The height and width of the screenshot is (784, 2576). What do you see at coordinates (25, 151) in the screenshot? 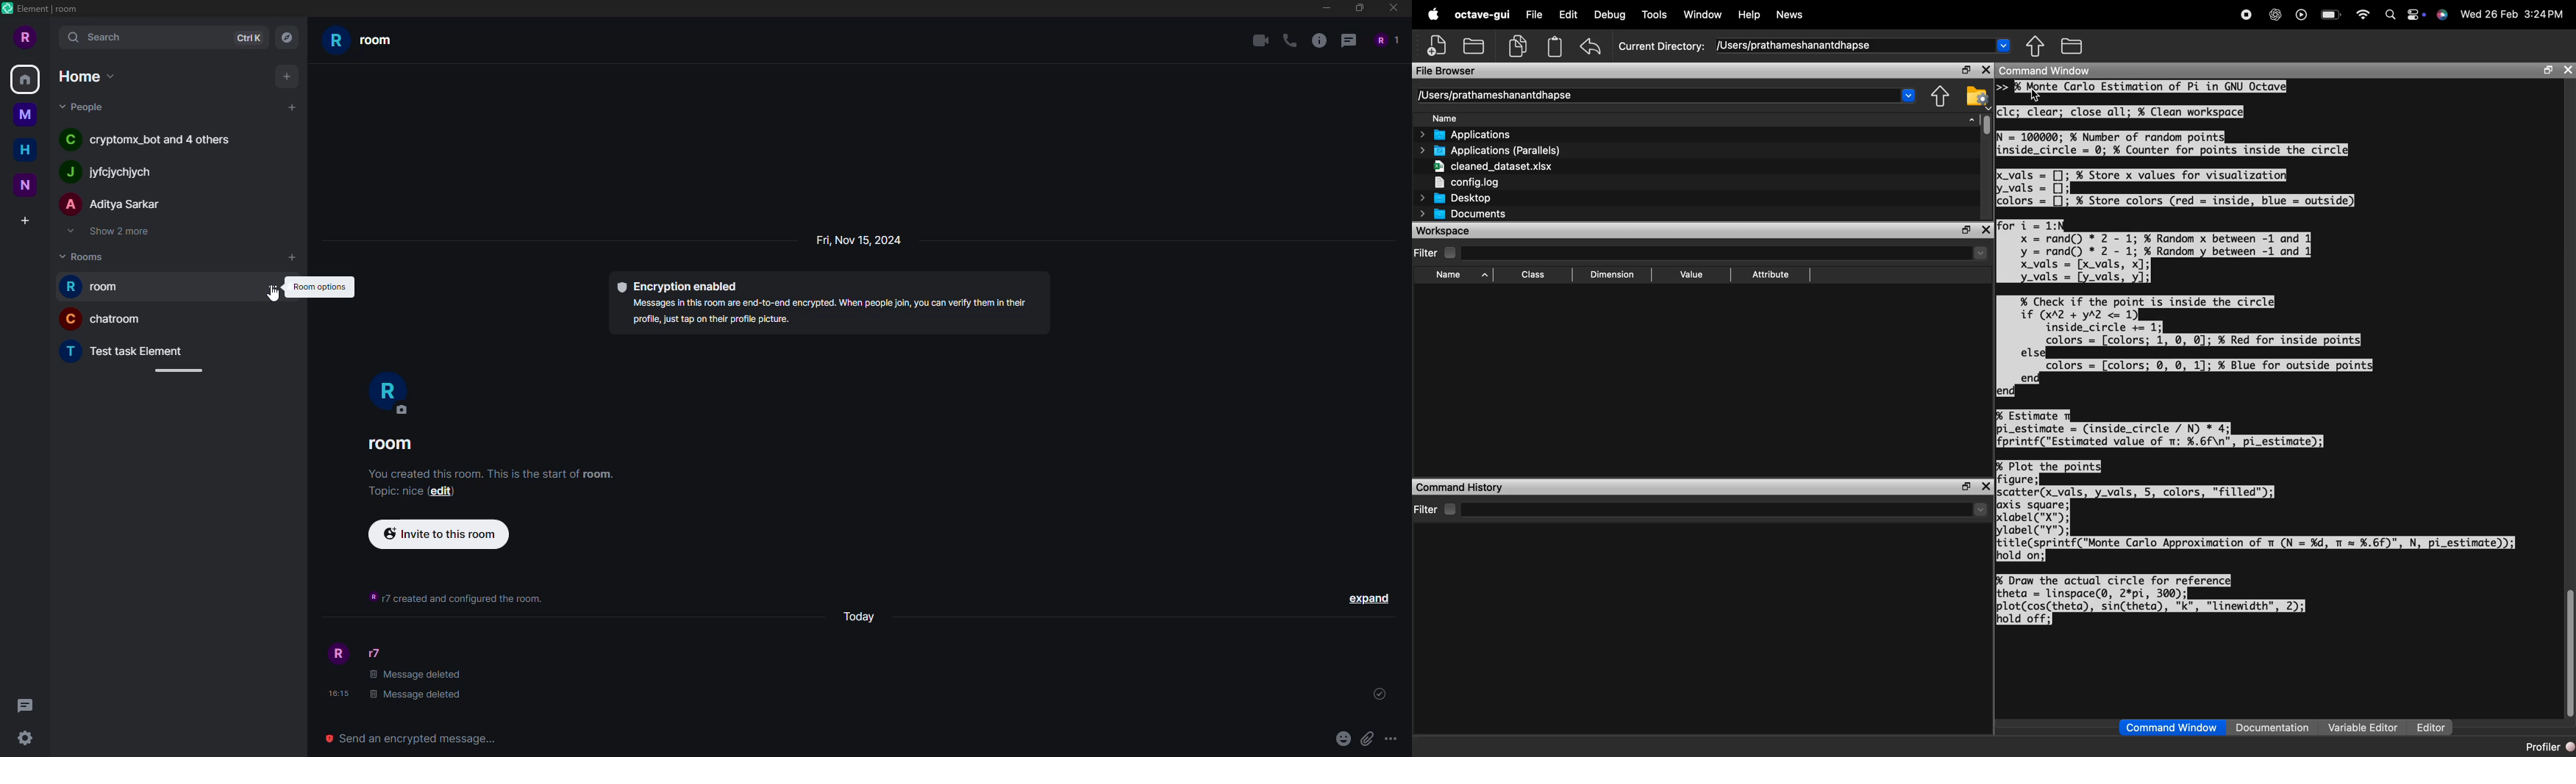
I see `h` at bounding box center [25, 151].